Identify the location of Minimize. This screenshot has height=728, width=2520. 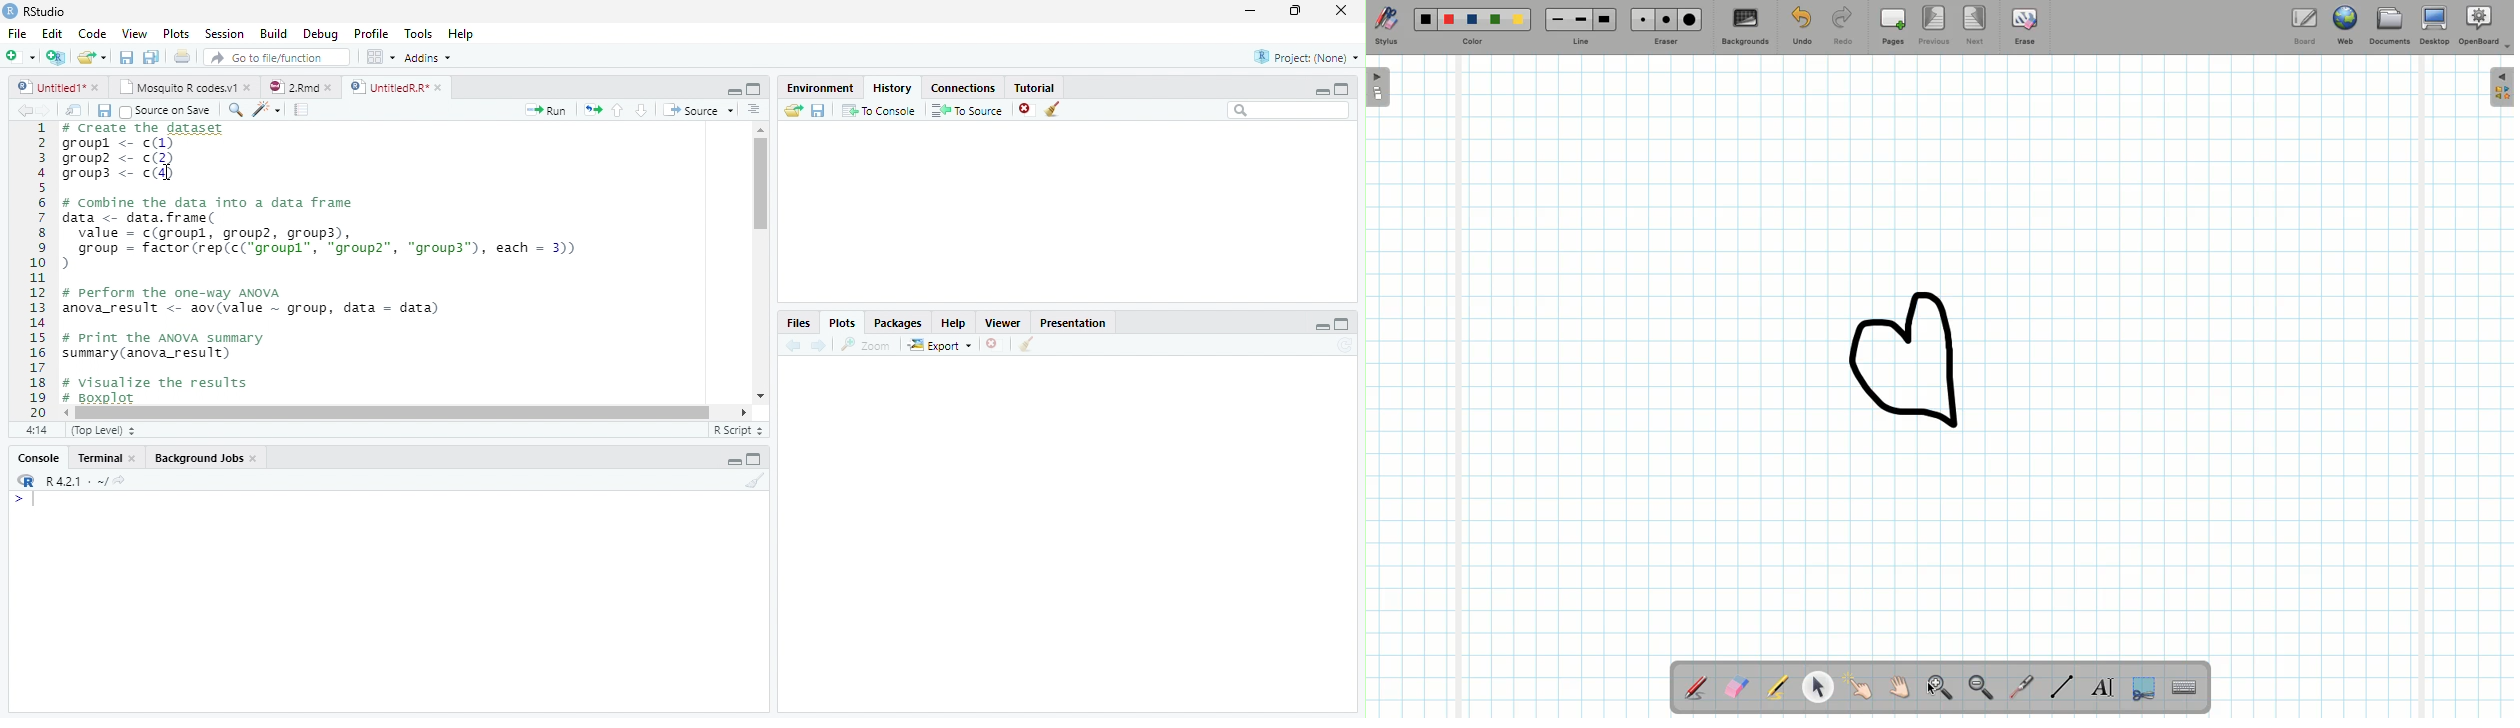
(734, 463).